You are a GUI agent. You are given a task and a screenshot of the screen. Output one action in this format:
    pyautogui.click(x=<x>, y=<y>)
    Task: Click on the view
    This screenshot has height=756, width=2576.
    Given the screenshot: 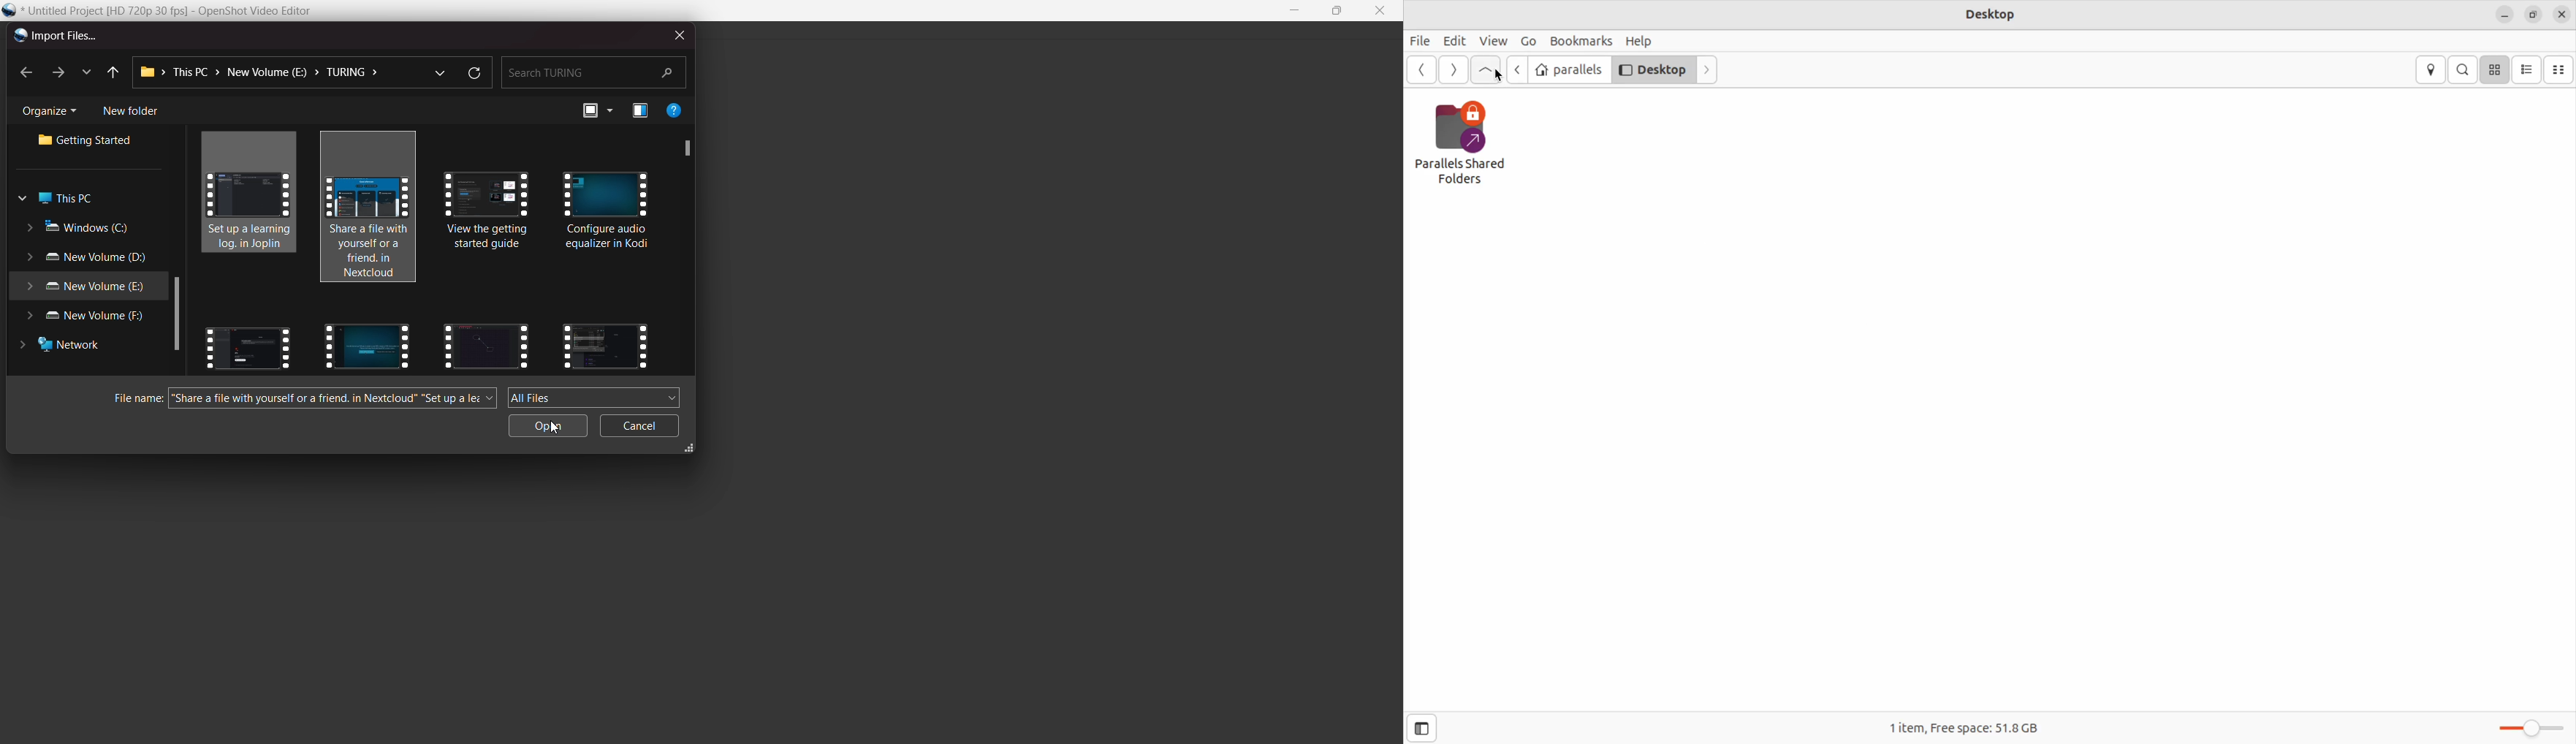 What is the action you would take?
    pyautogui.click(x=1492, y=42)
    